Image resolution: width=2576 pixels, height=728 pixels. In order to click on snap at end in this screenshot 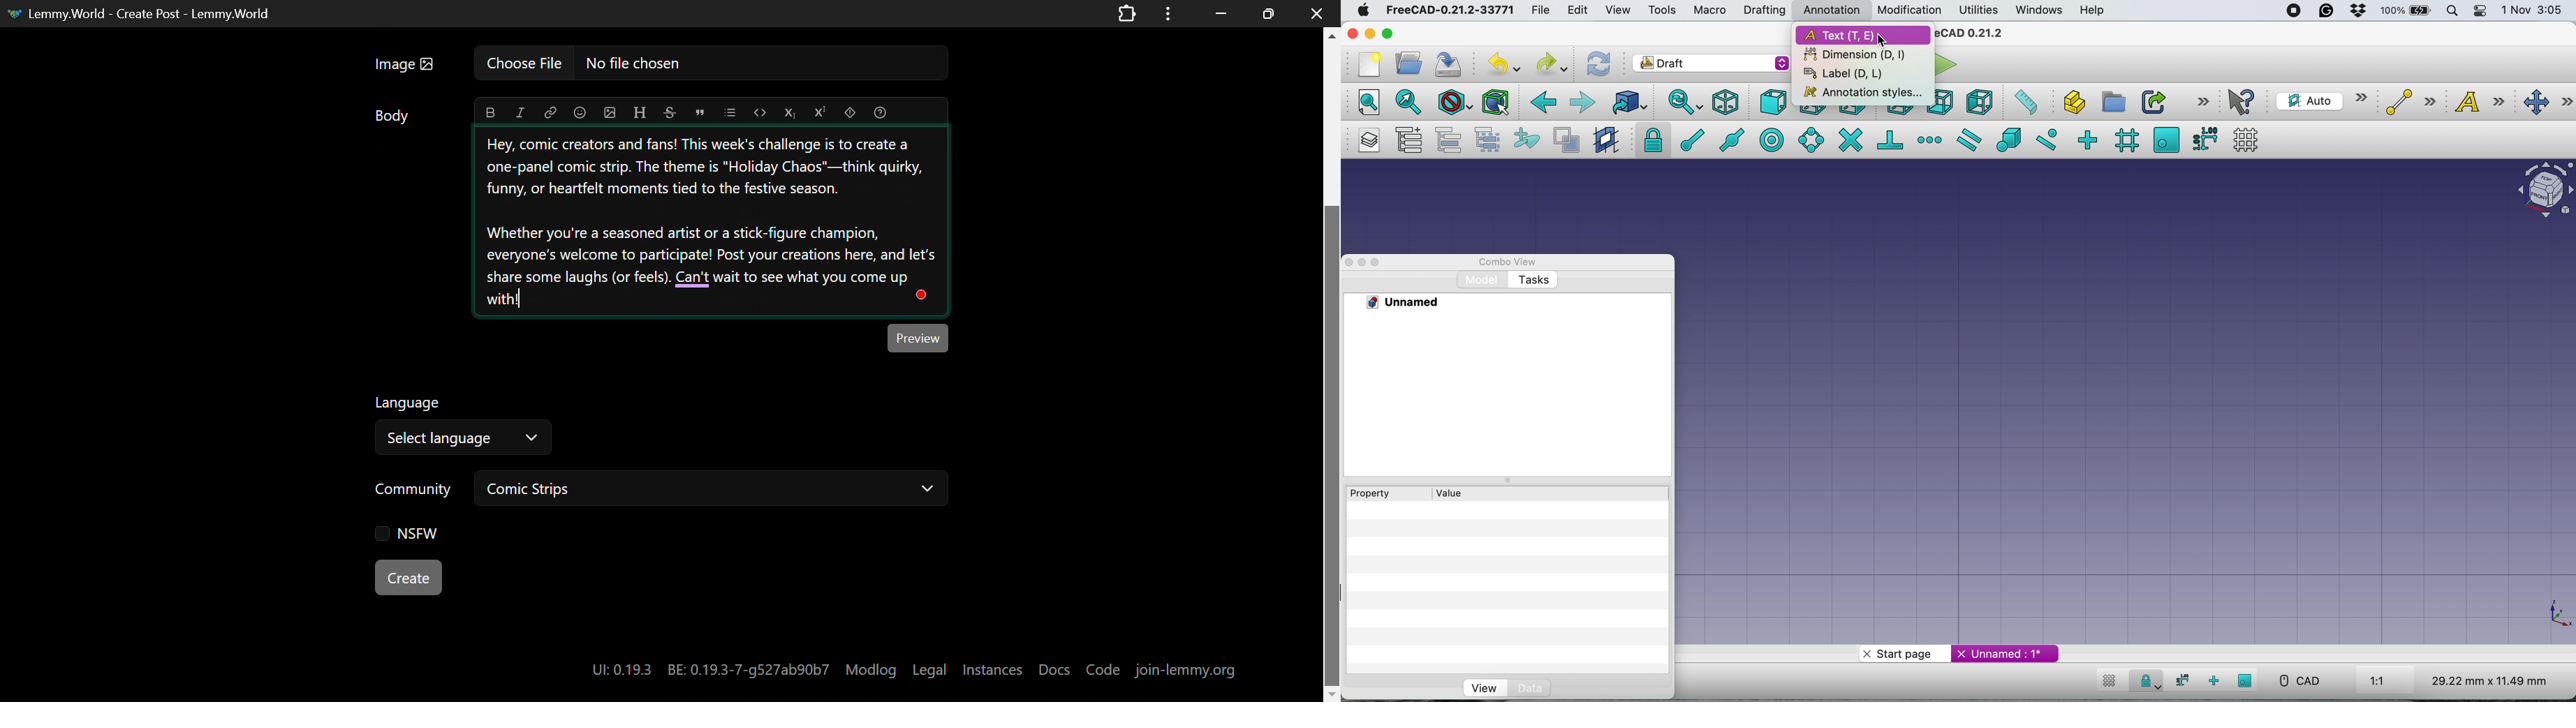, I will do `click(1689, 141)`.